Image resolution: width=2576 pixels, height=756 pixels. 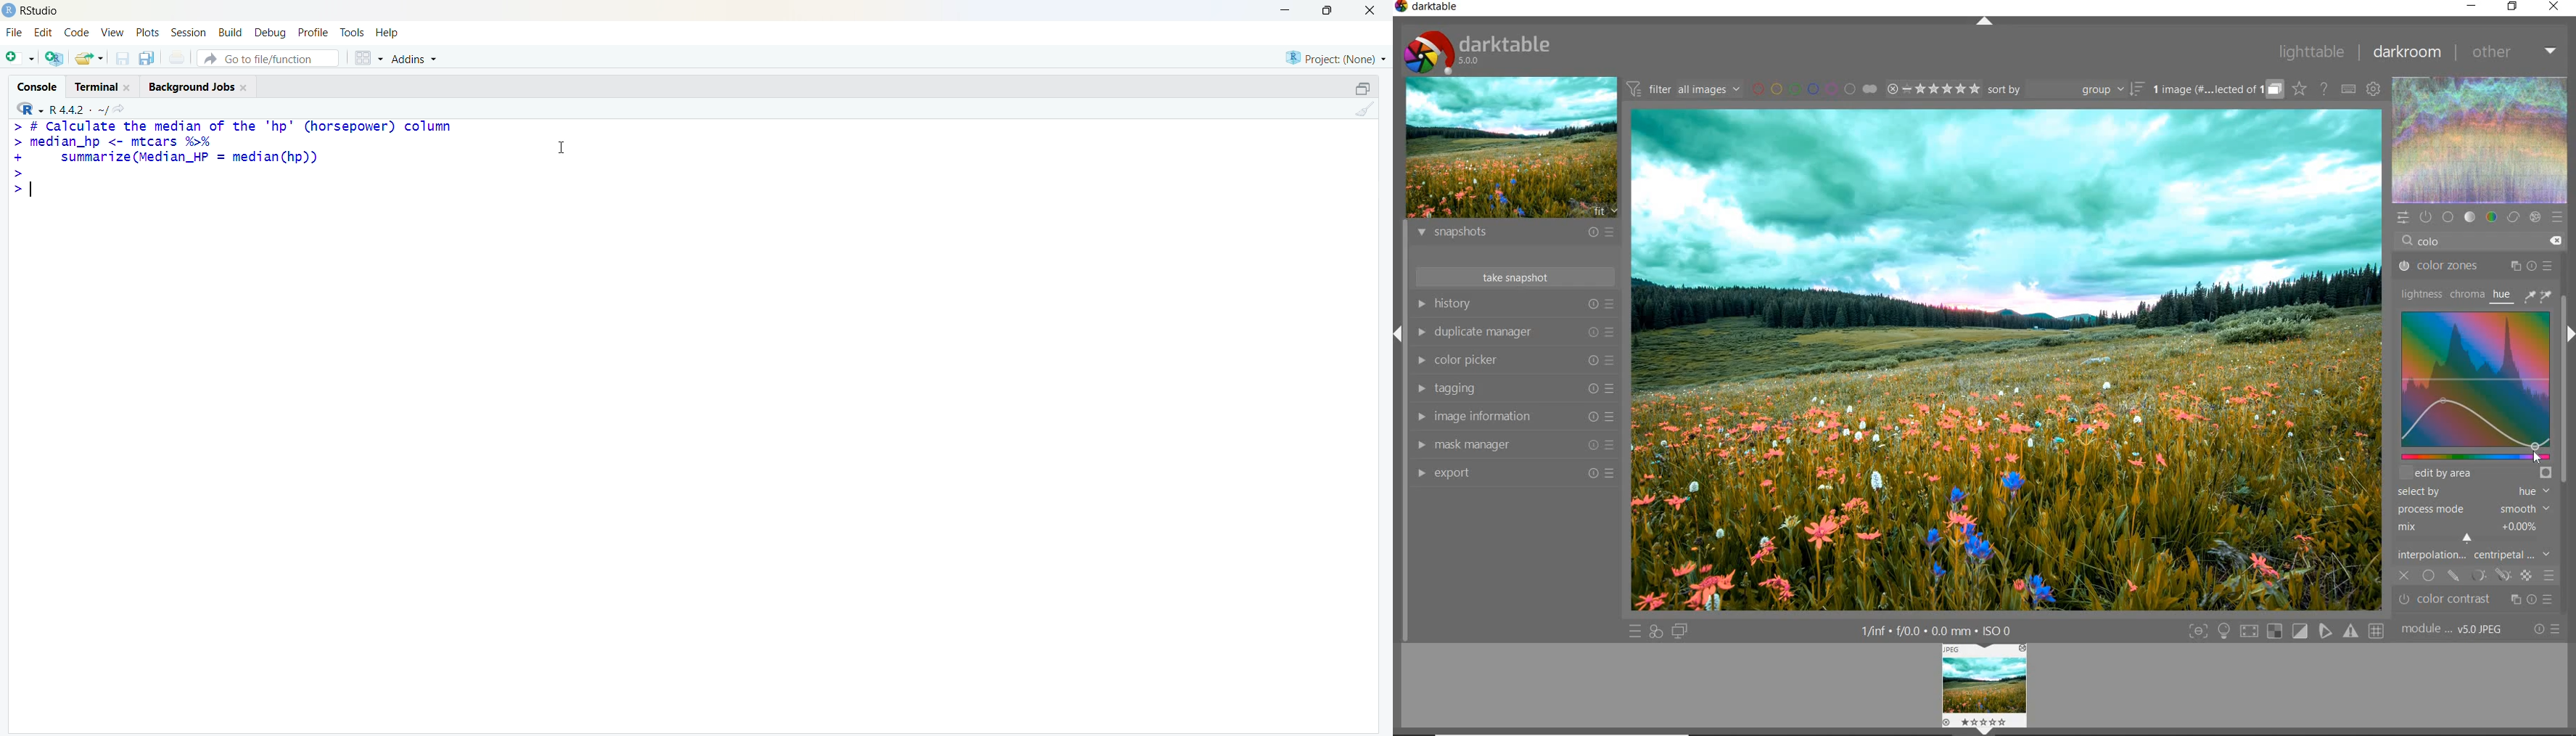 What do you see at coordinates (232, 33) in the screenshot?
I see `Build ` at bounding box center [232, 33].